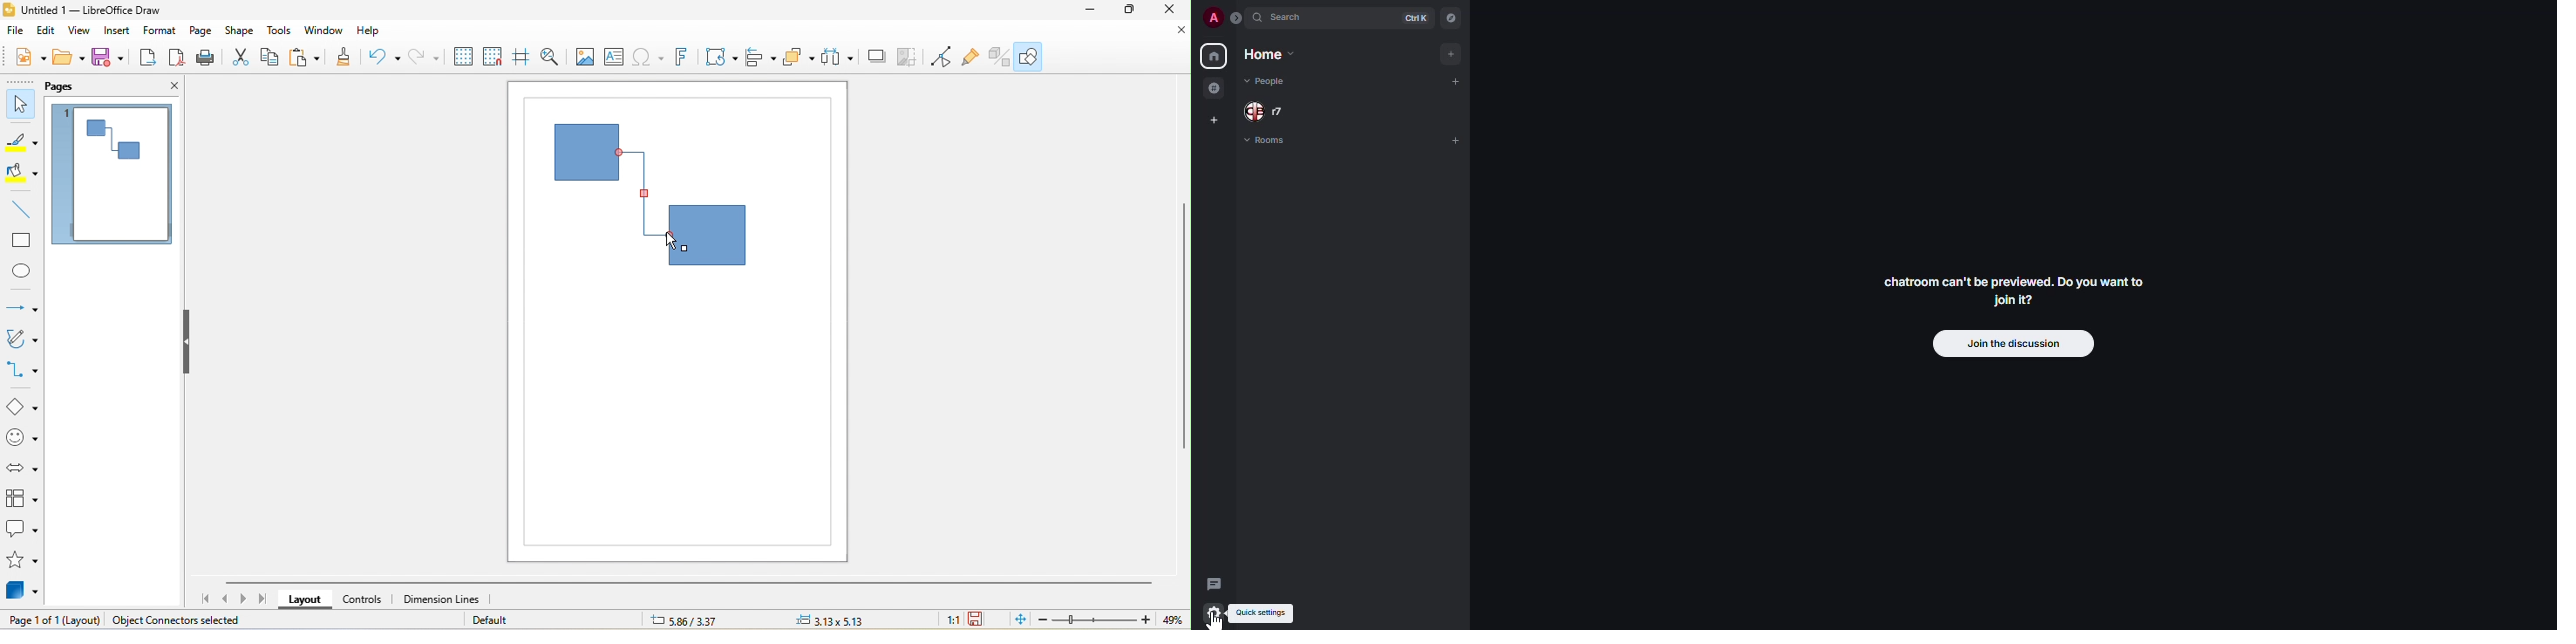 The width and height of the screenshot is (2576, 644). What do you see at coordinates (50, 31) in the screenshot?
I see `edit` at bounding box center [50, 31].